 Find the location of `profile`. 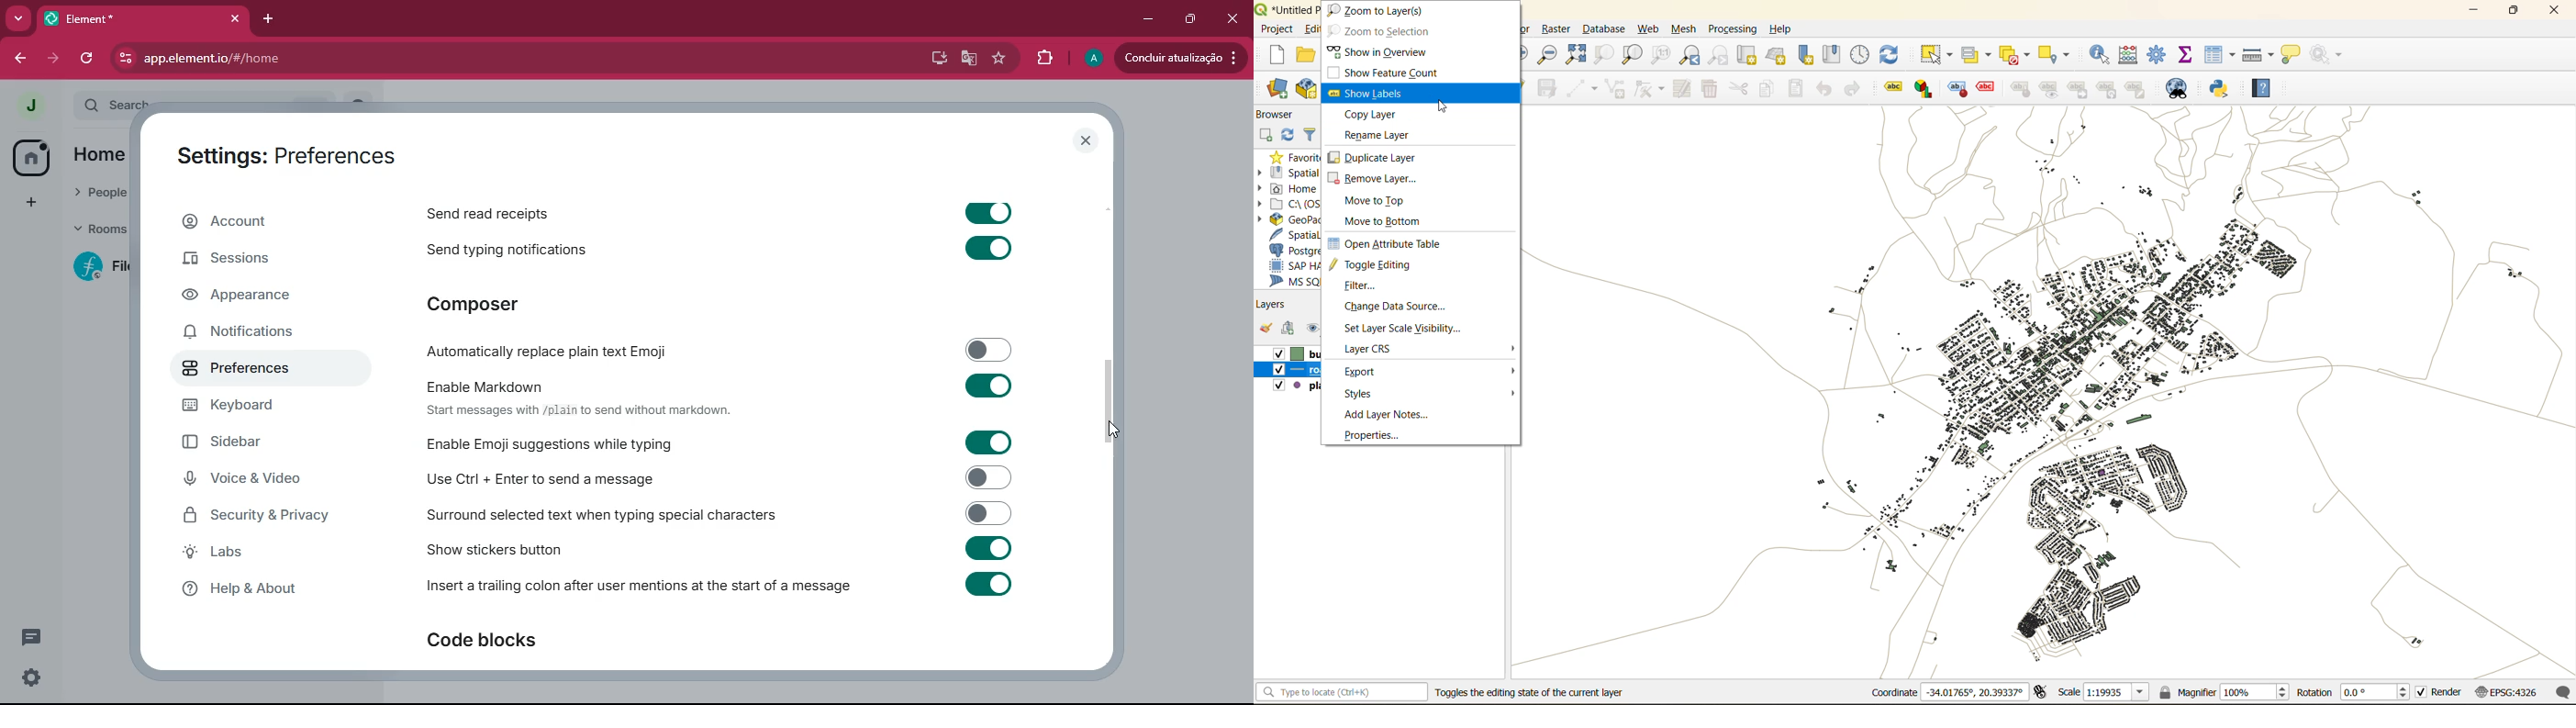

profile is located at coordinates (1091, 57).